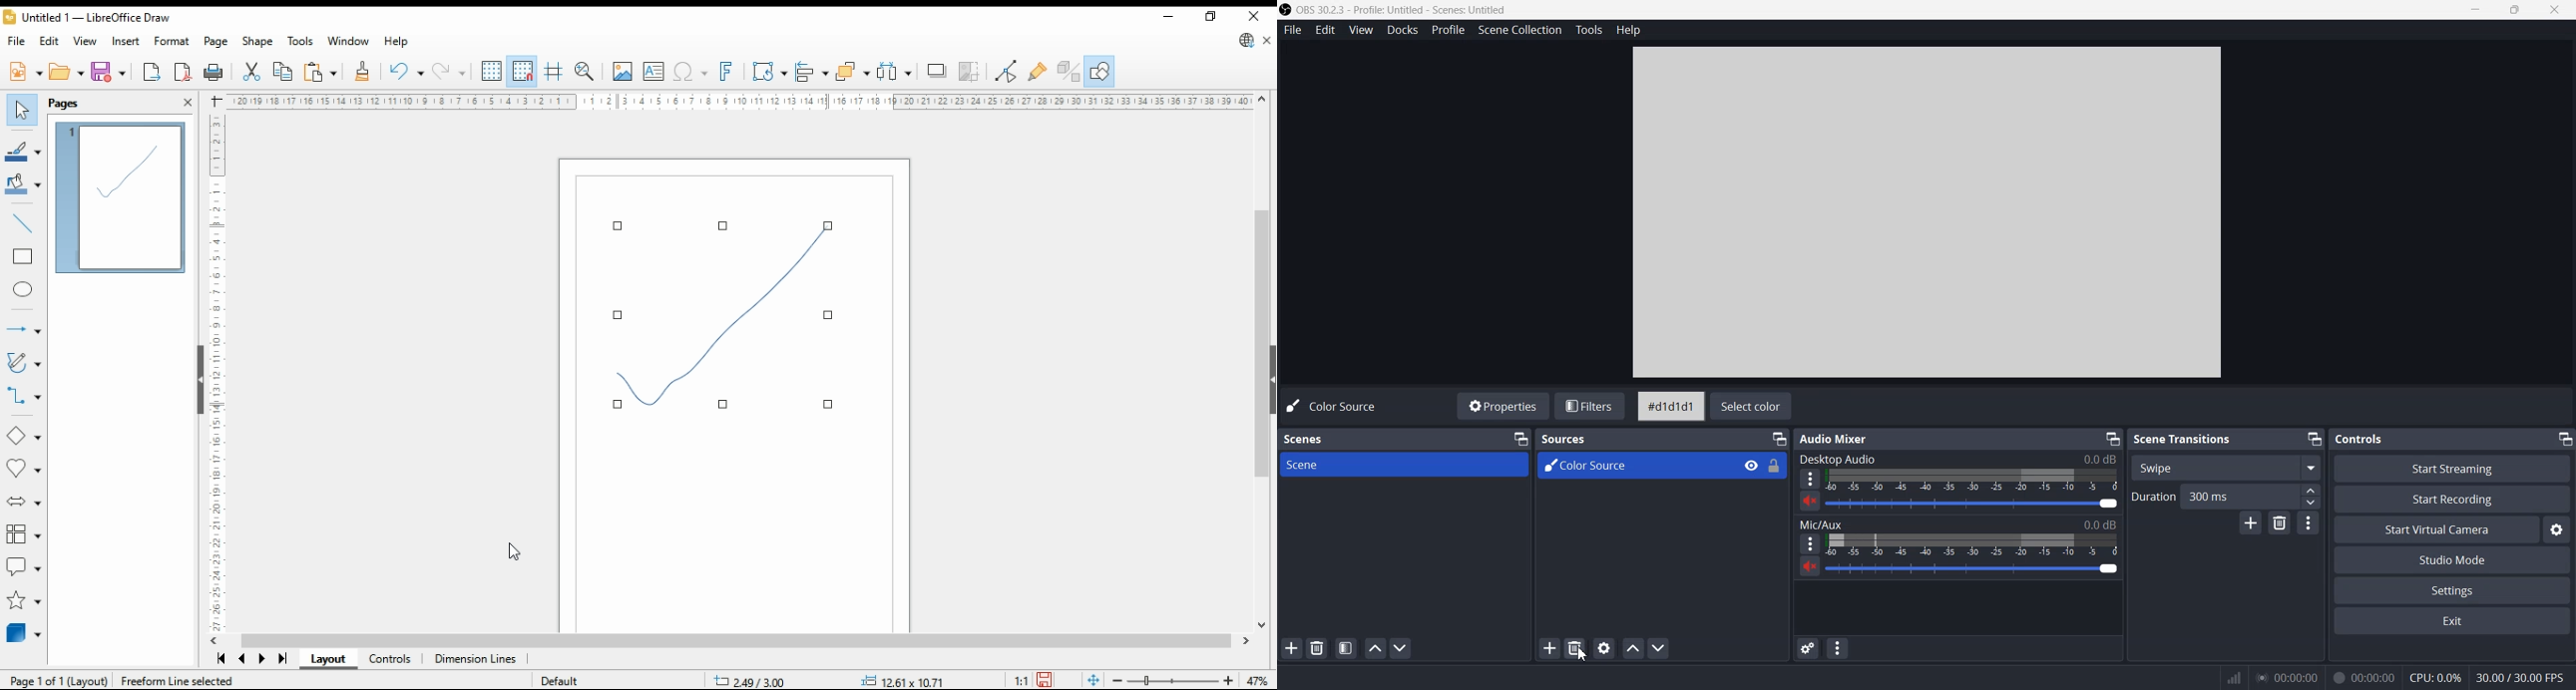 The image size is (2576, 700). Describe the element at coordinates (1659, 647) in the screenshot. I see `Move source down` at that location.